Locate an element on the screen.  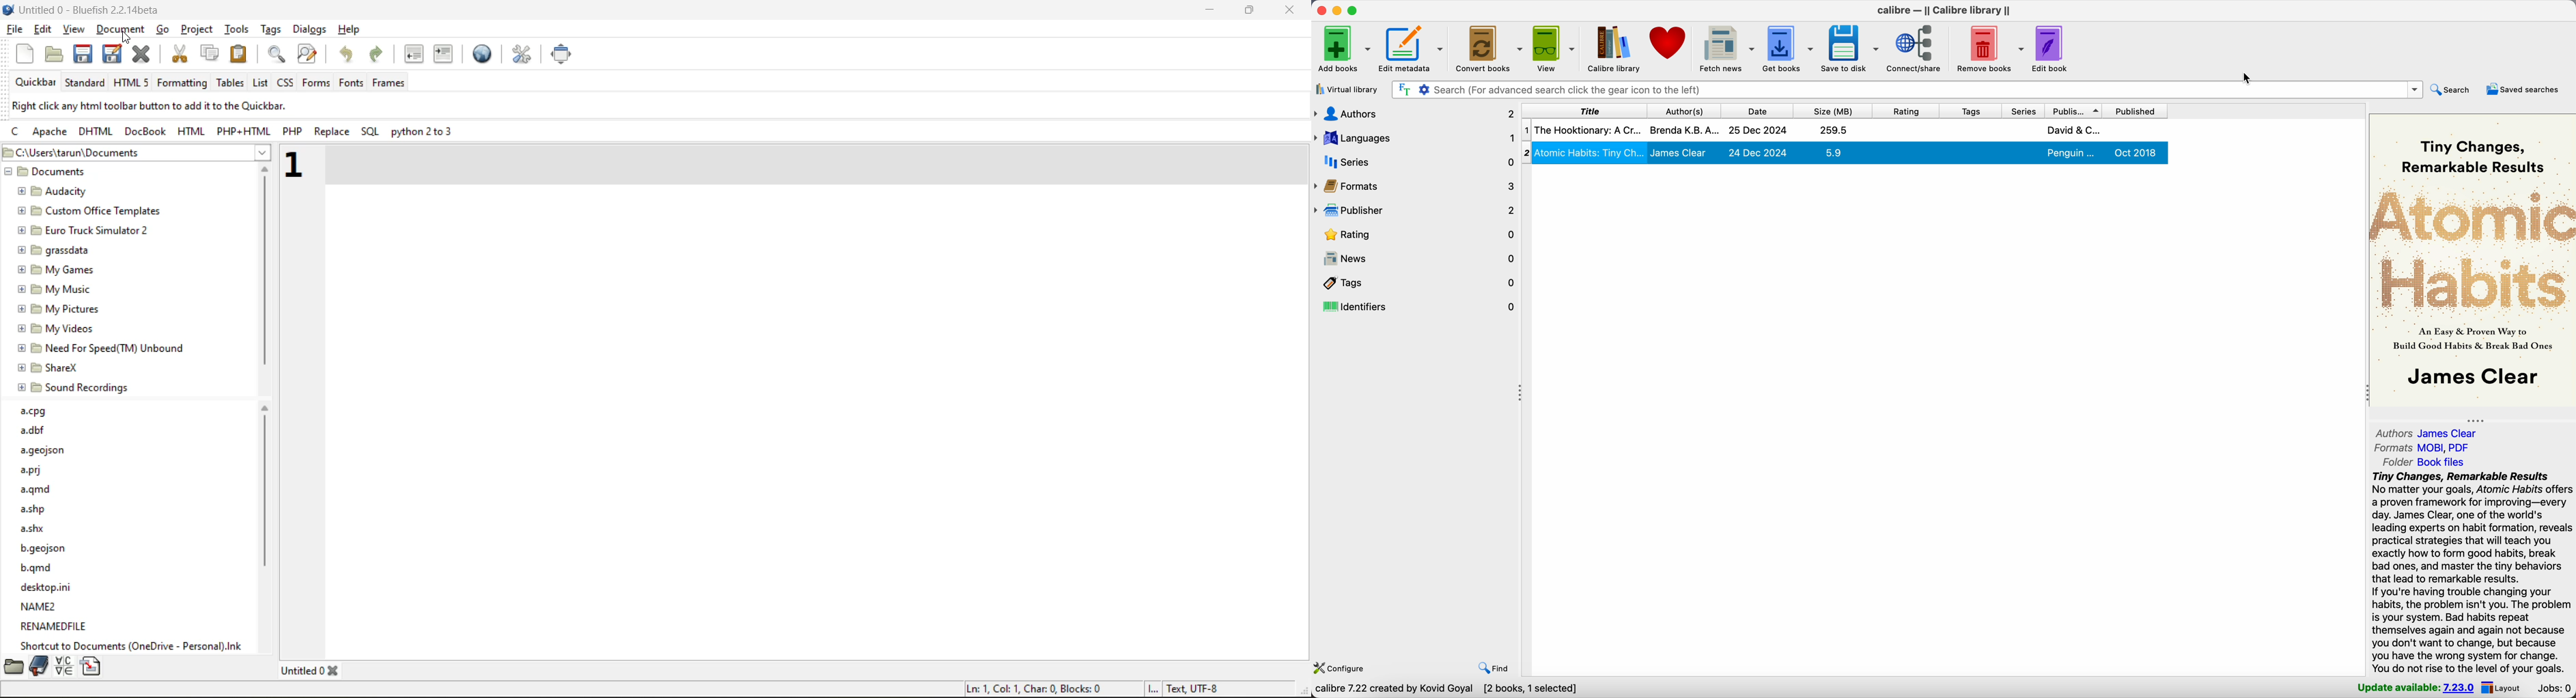
frames is located at coordinates (389, 82).